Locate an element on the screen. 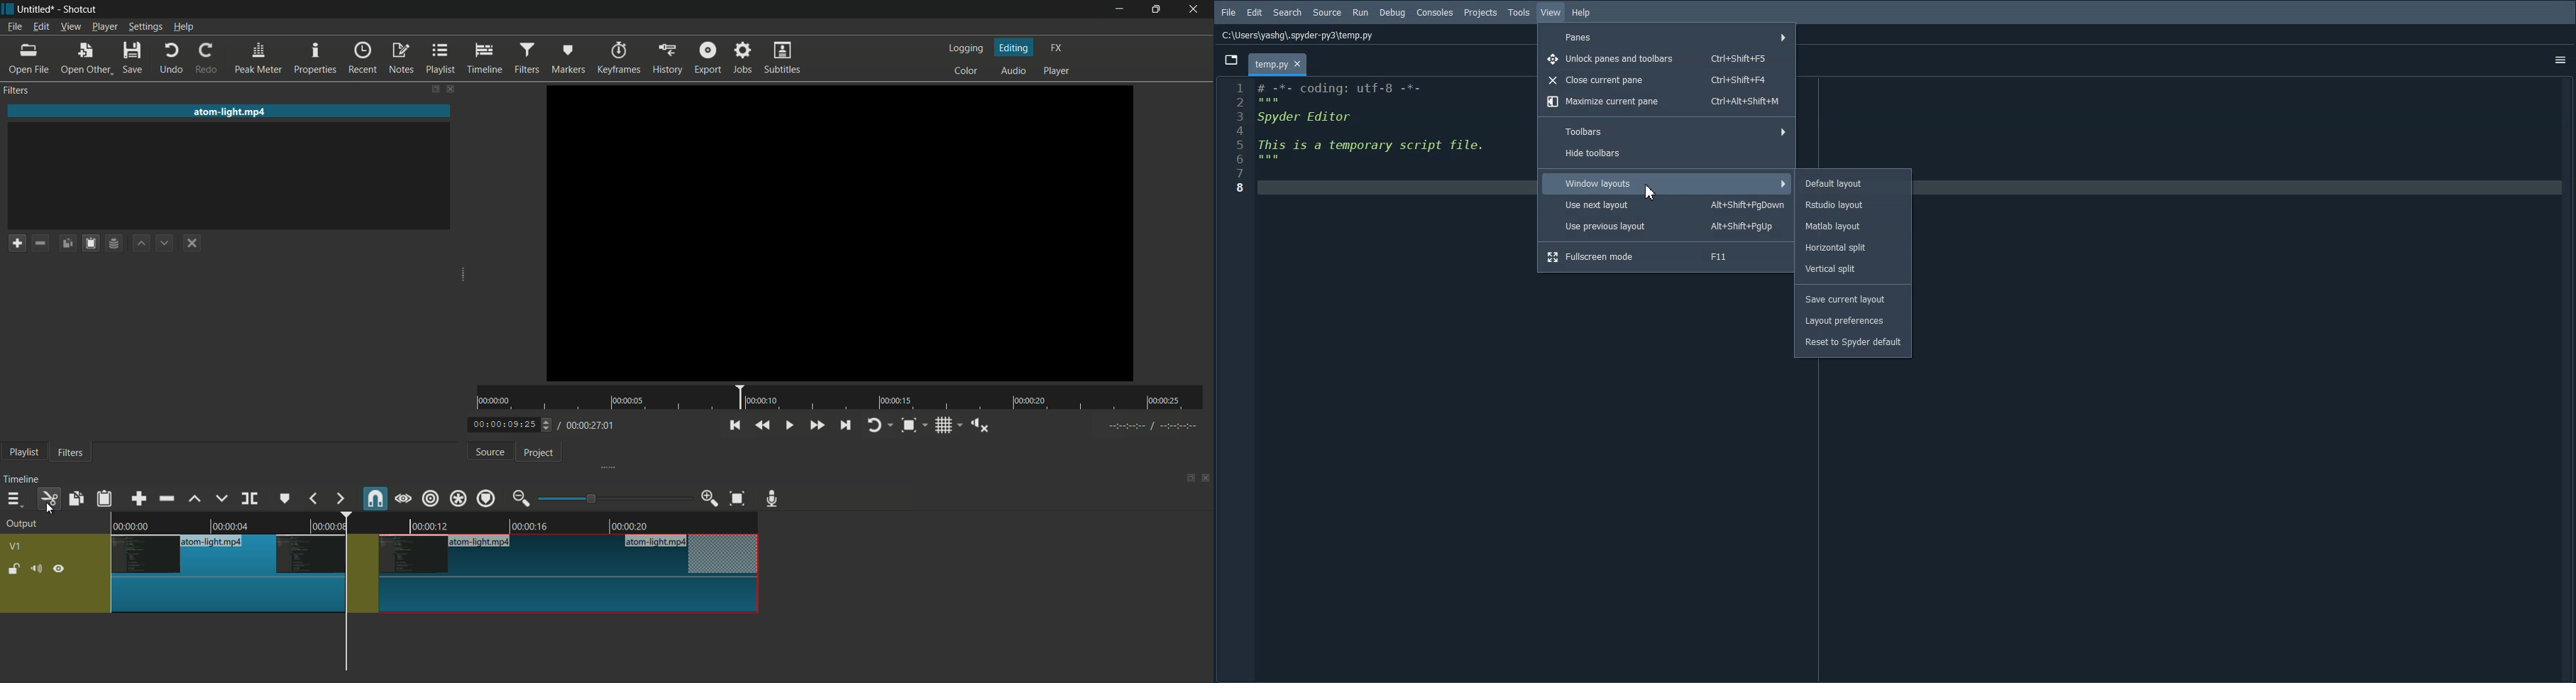  Source is located at coordinates (1327, 13).